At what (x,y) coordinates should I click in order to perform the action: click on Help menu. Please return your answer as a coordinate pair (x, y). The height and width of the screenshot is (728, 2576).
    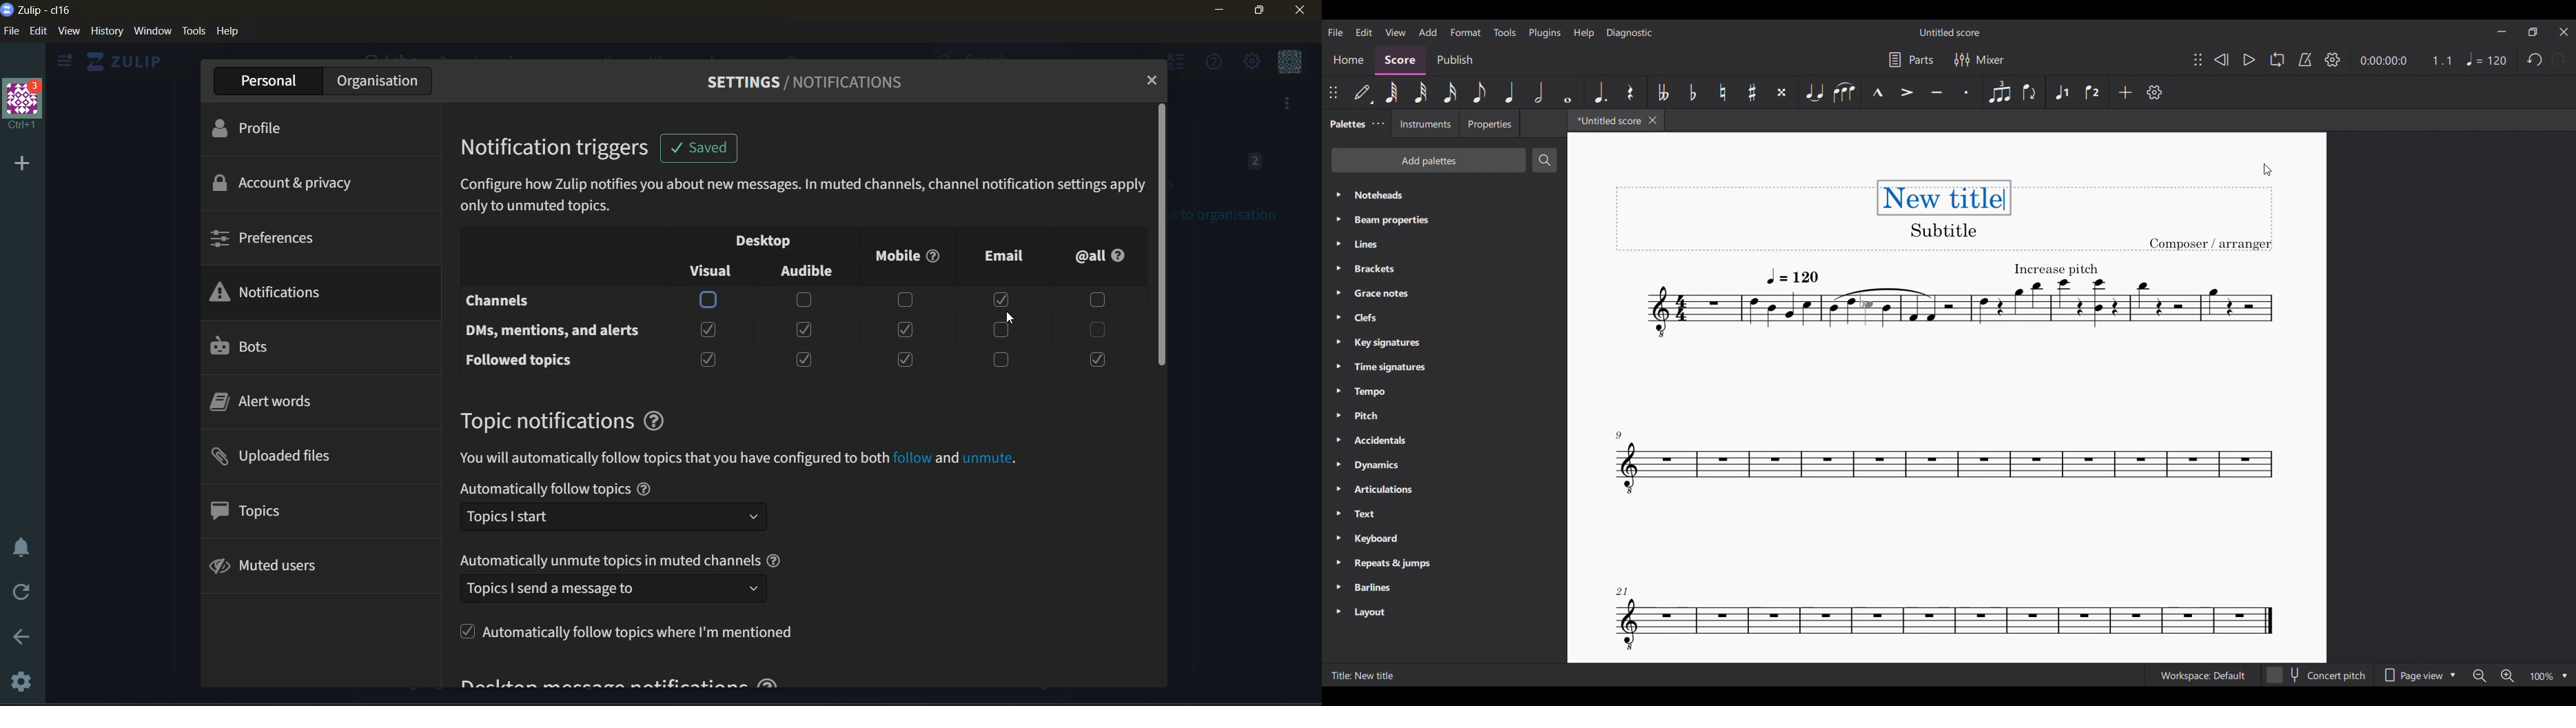
    Looking at the image, I should click on (1584, 33).